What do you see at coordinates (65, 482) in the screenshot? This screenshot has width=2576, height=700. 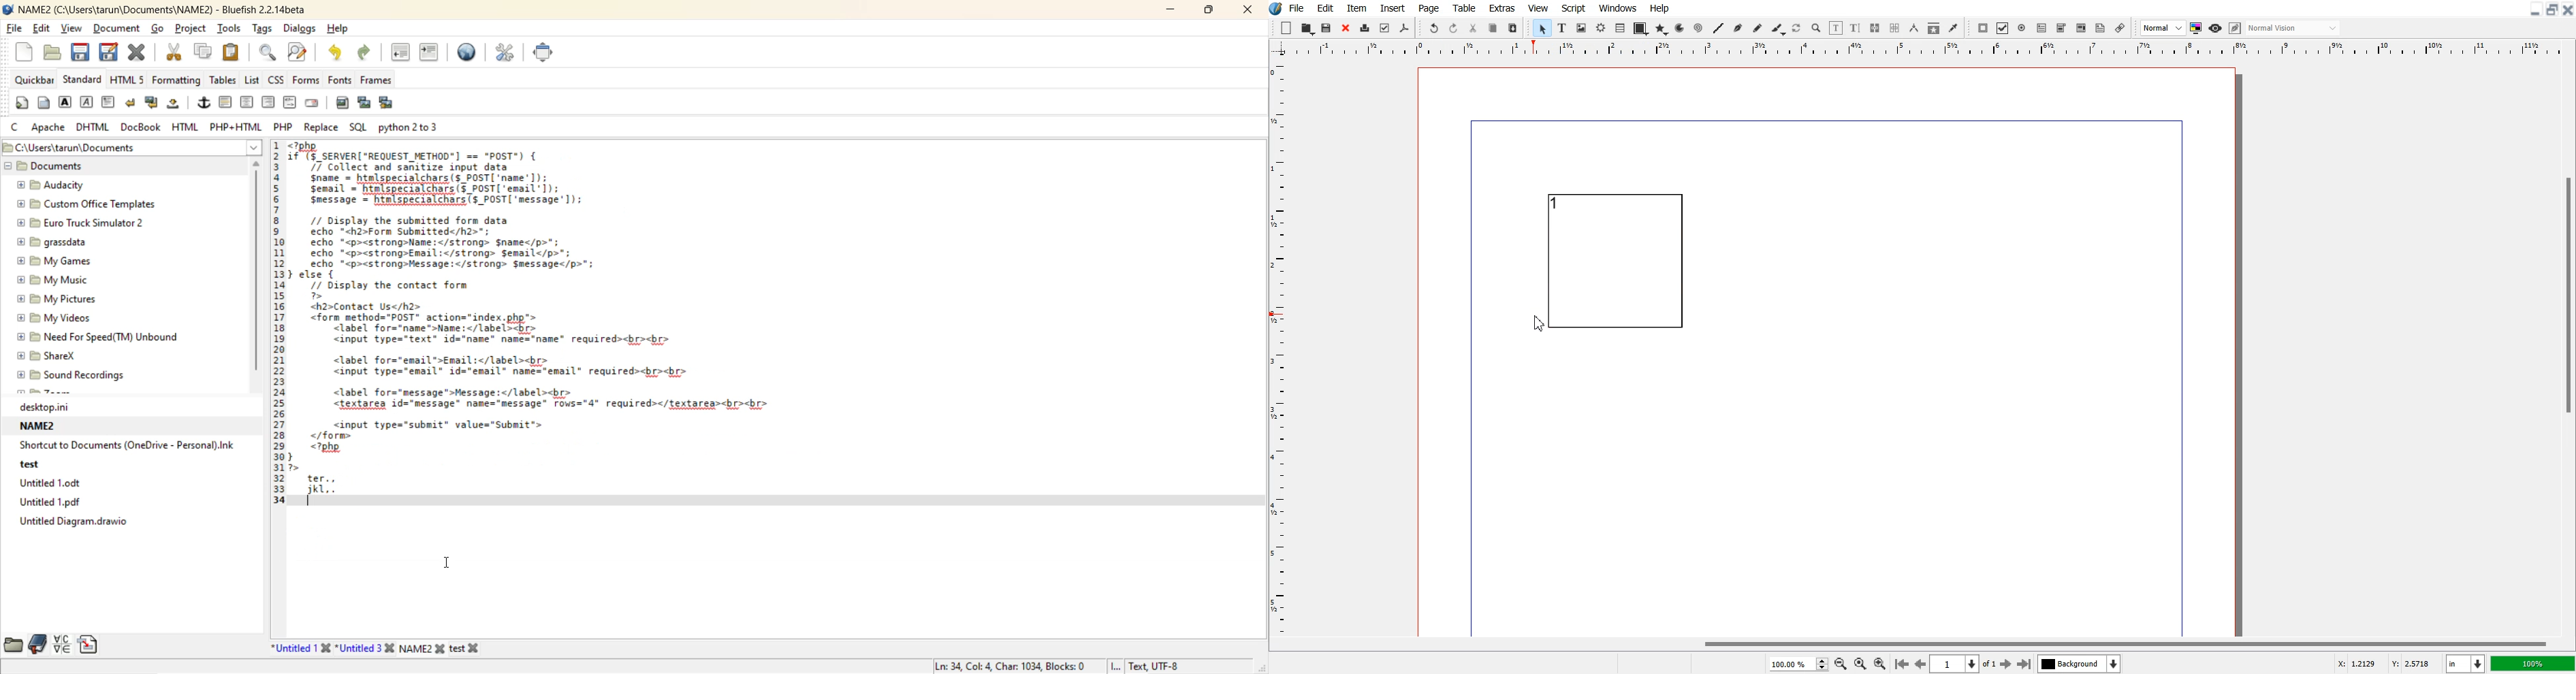 I see `Untitled 1.0dt` at bounding box center [65, 482].